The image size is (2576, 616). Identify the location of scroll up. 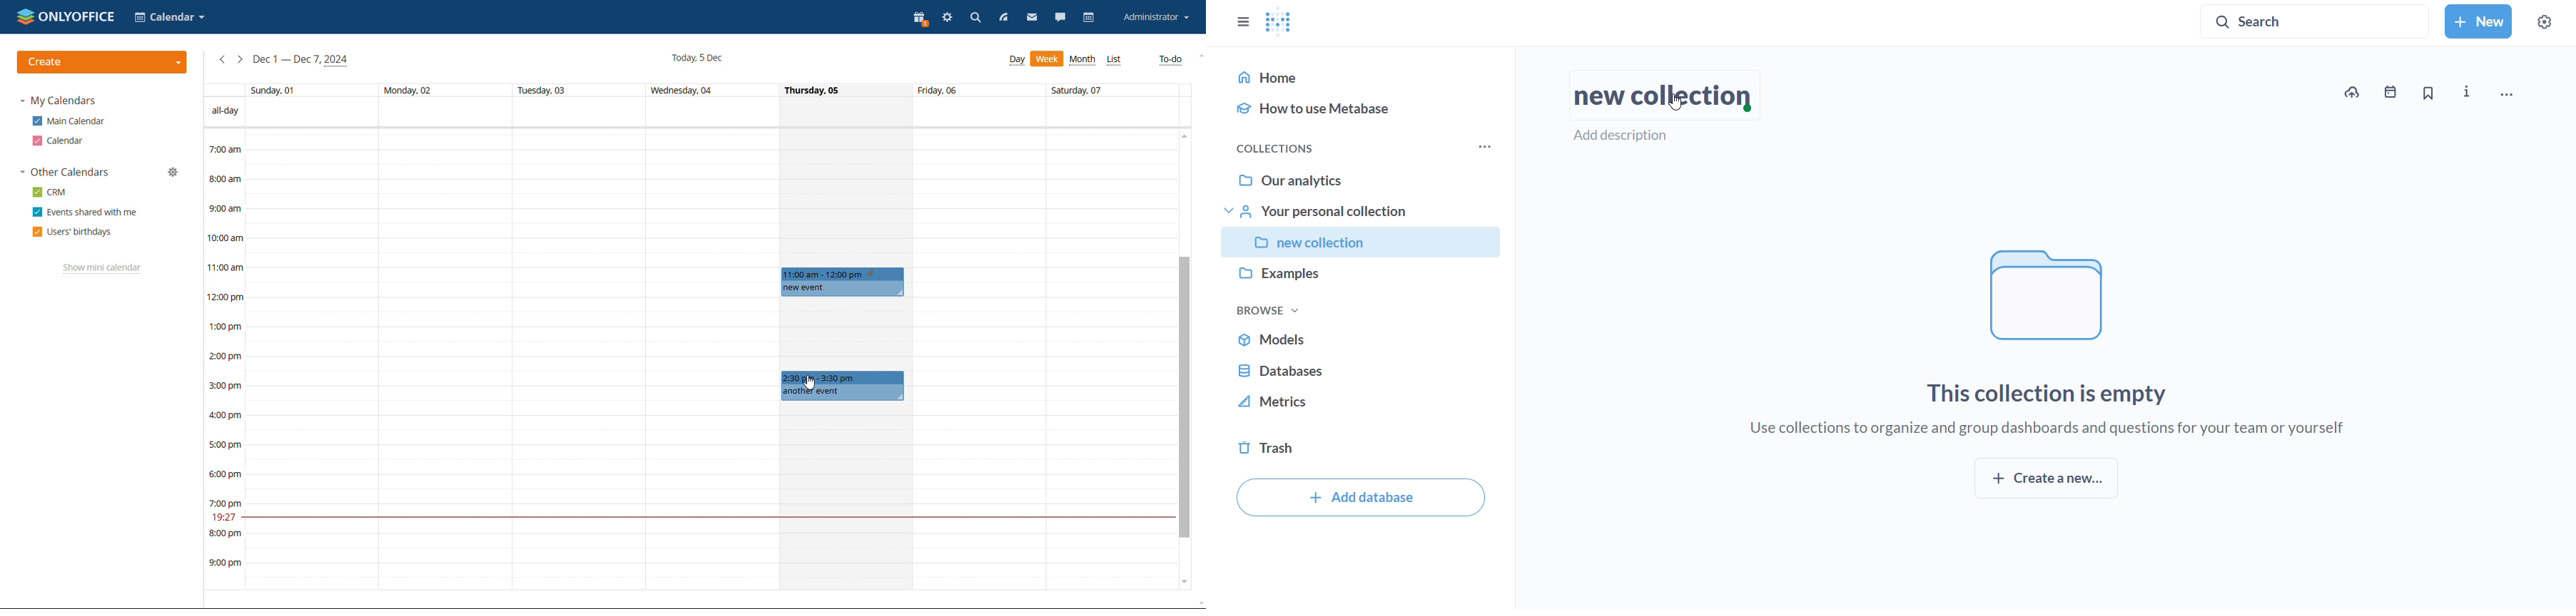
(1199, 56).